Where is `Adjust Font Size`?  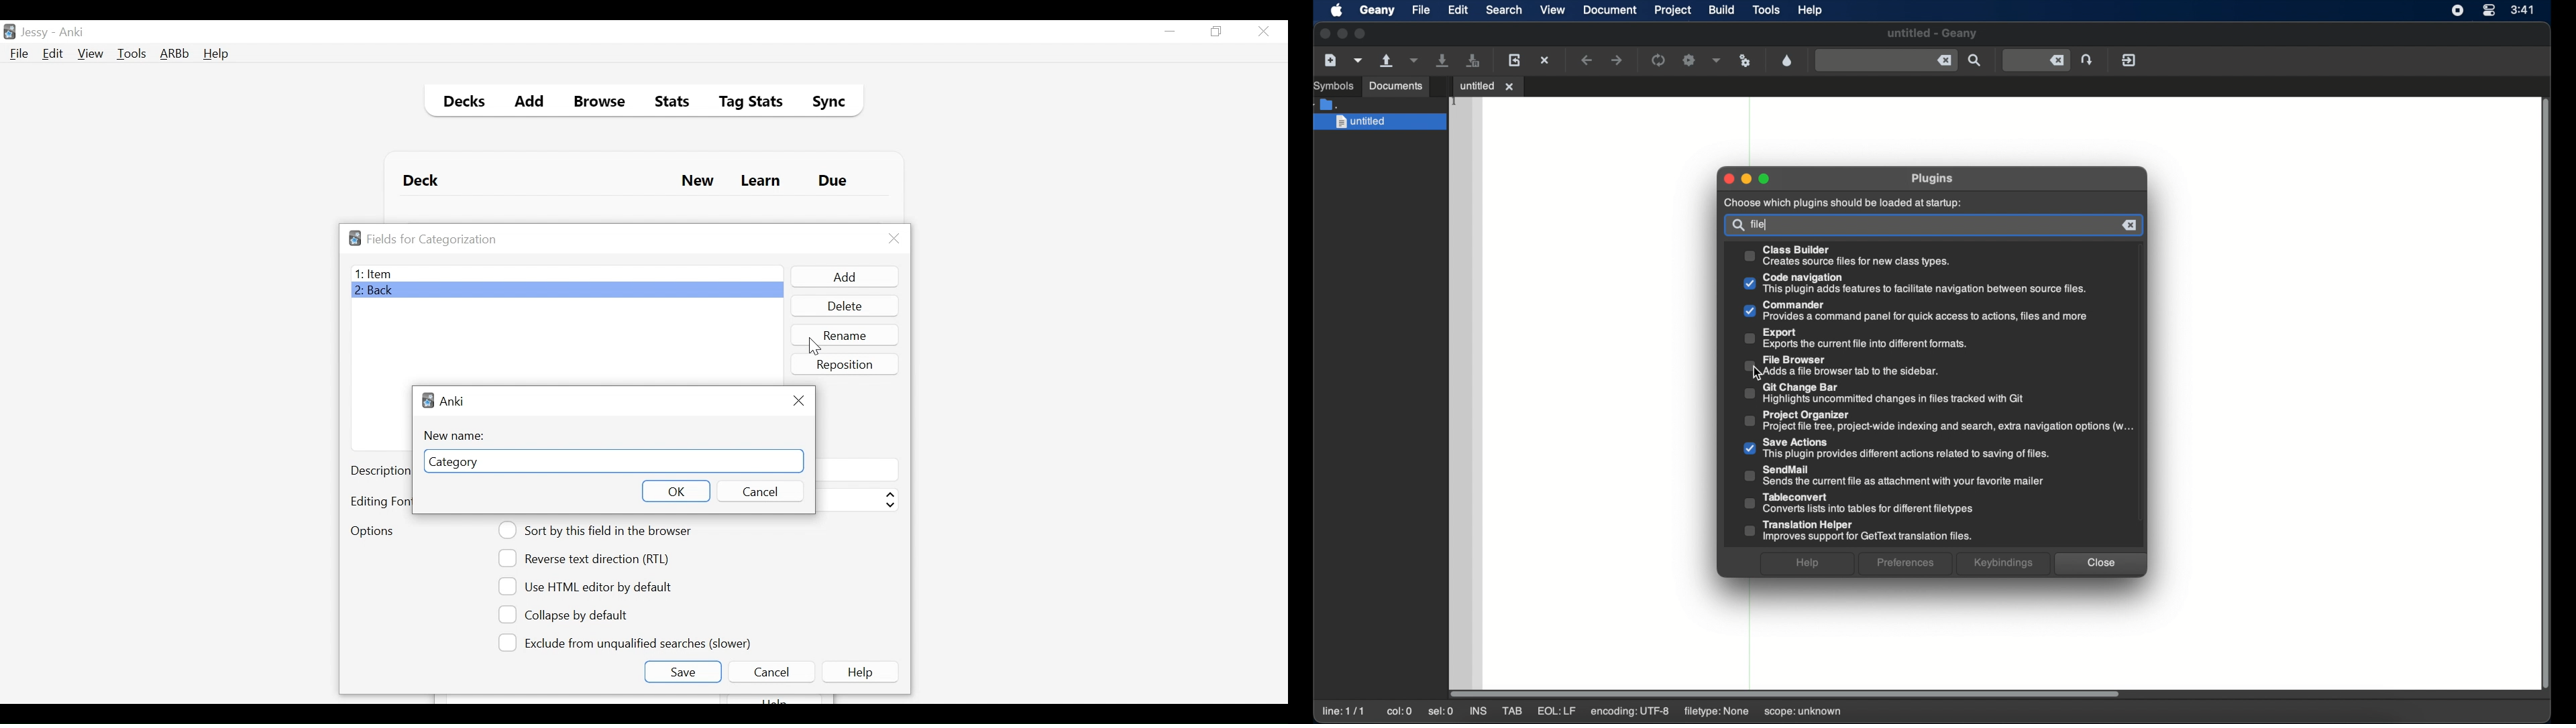 Adjust Font Size is located at coordinates (856, 500).